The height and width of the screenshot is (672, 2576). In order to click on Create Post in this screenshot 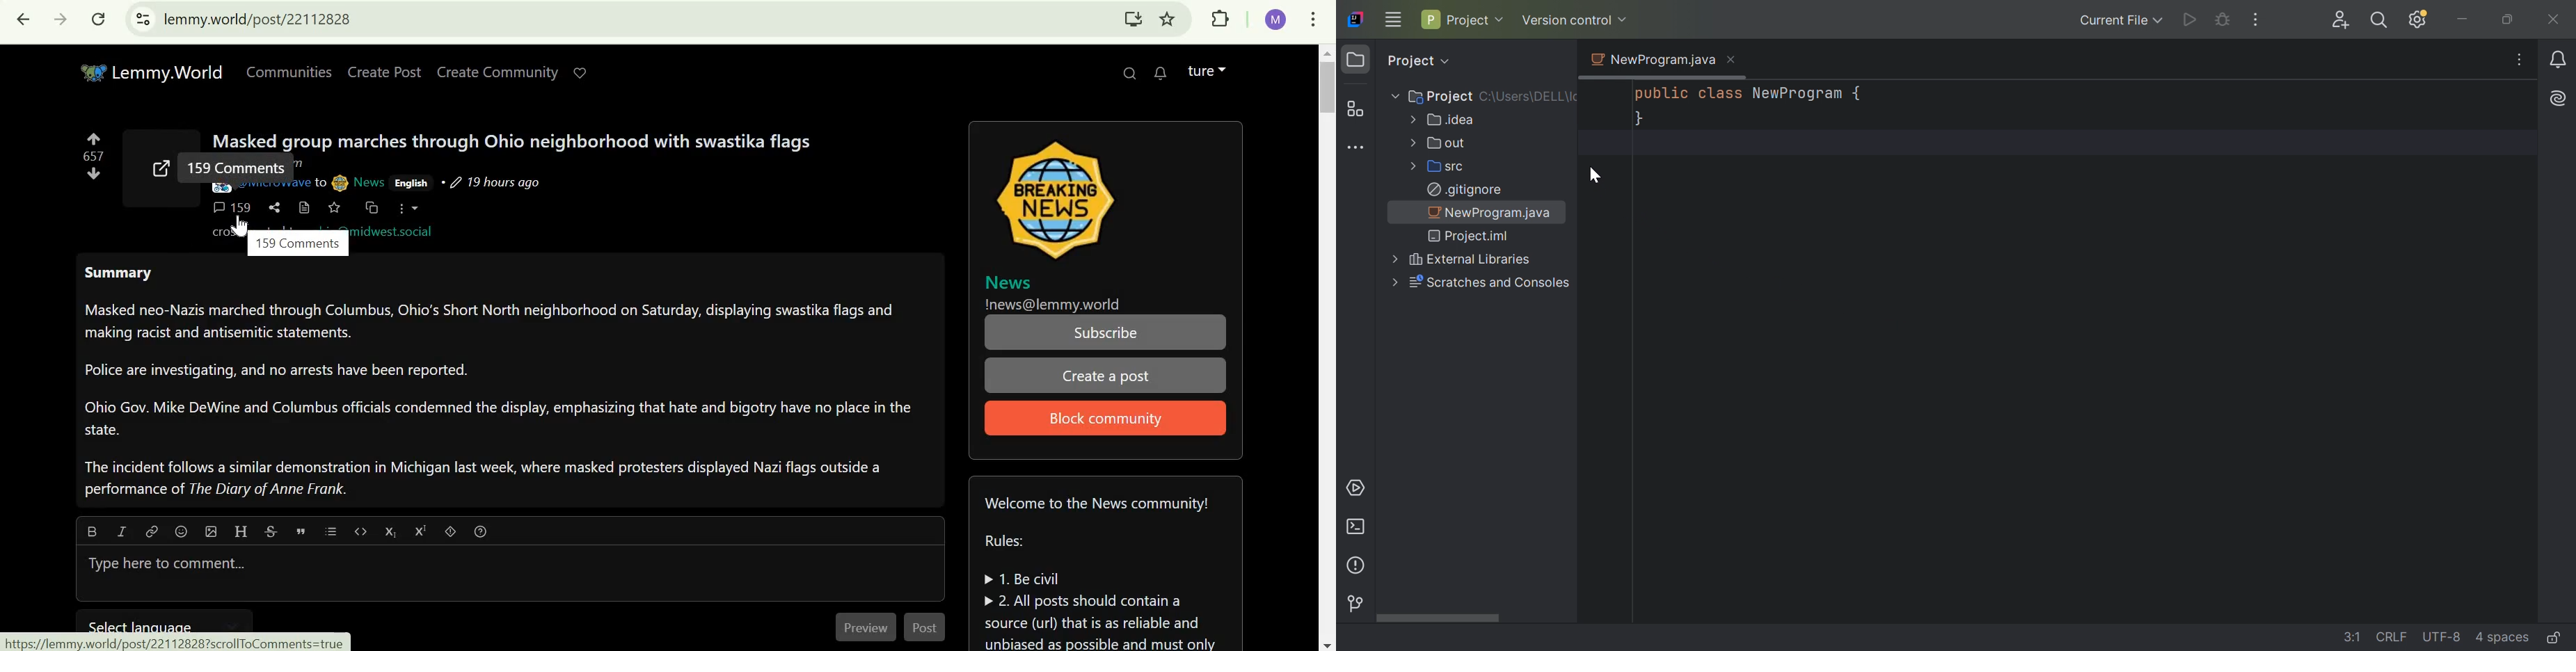, I will do `click(386, 71)`.